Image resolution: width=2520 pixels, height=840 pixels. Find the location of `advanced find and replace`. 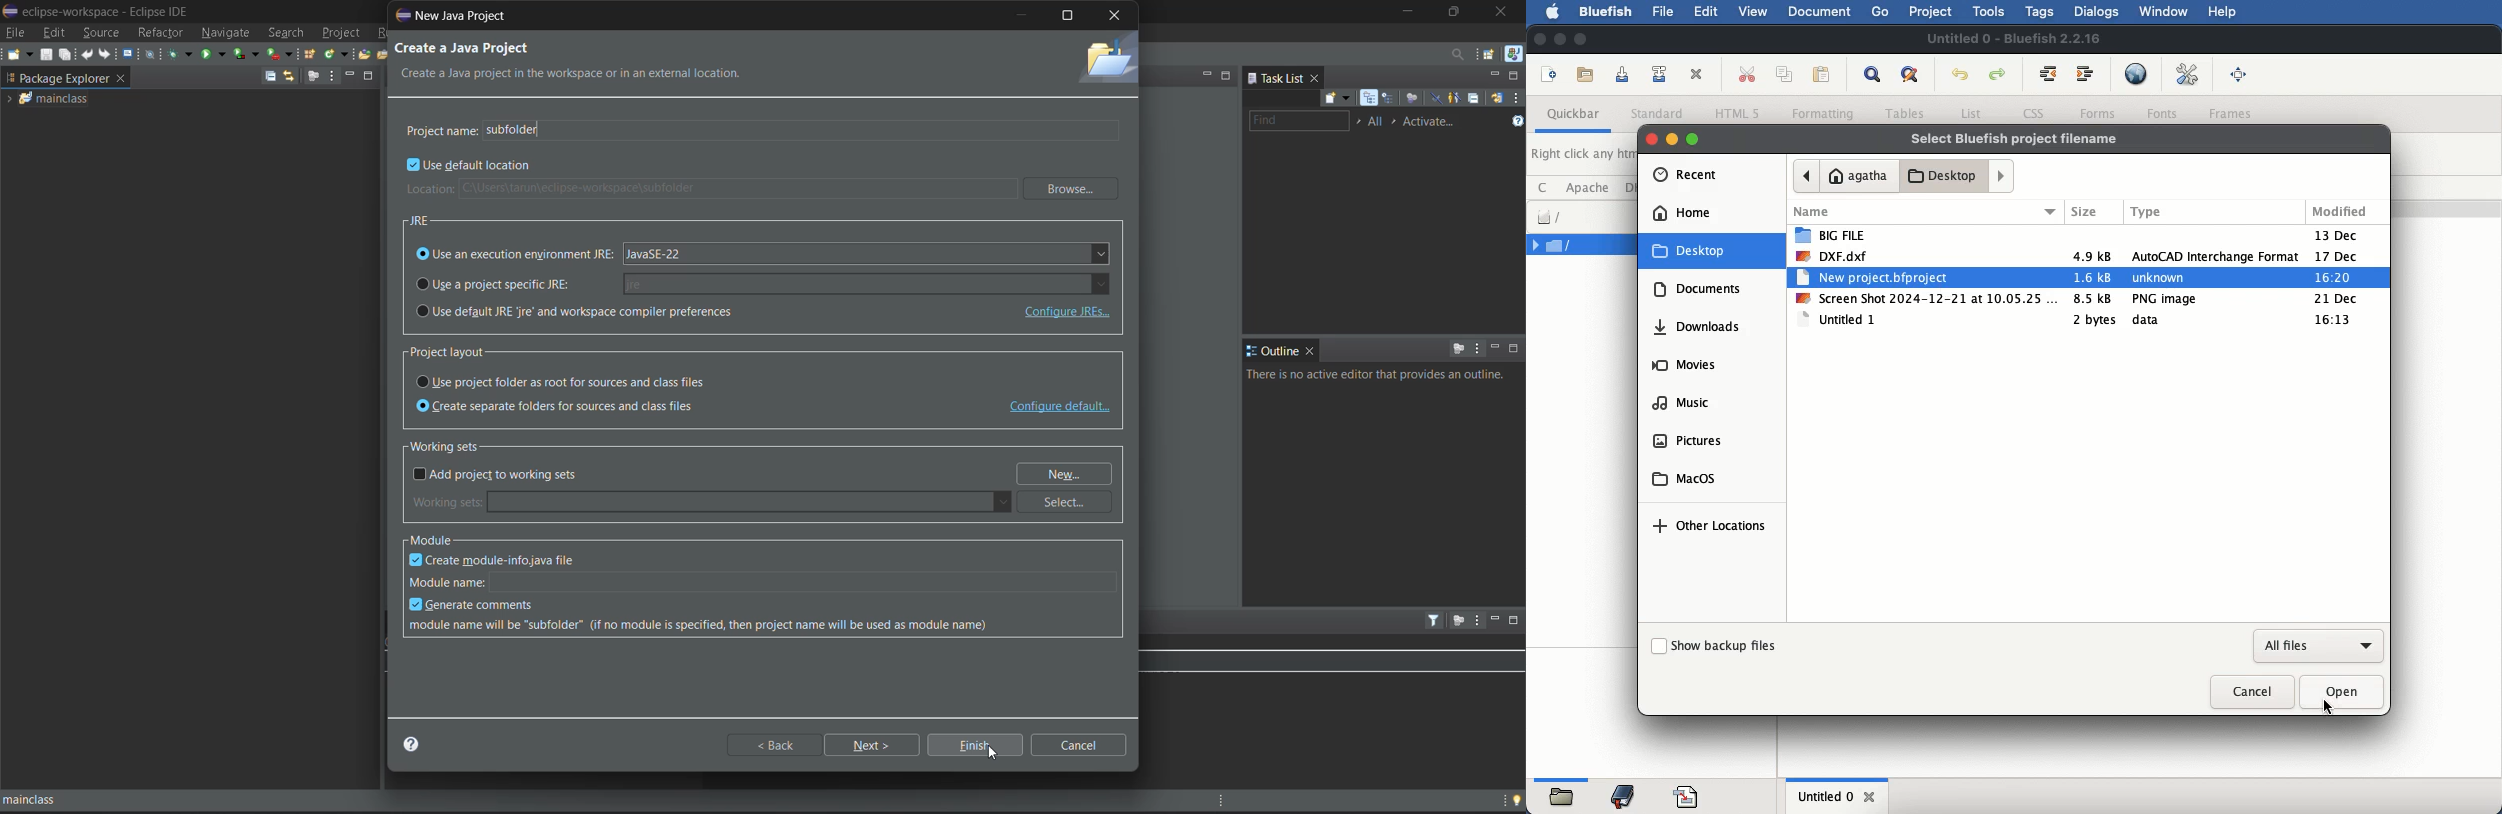

advanced find and replace is located at coordinates (1911, 75).